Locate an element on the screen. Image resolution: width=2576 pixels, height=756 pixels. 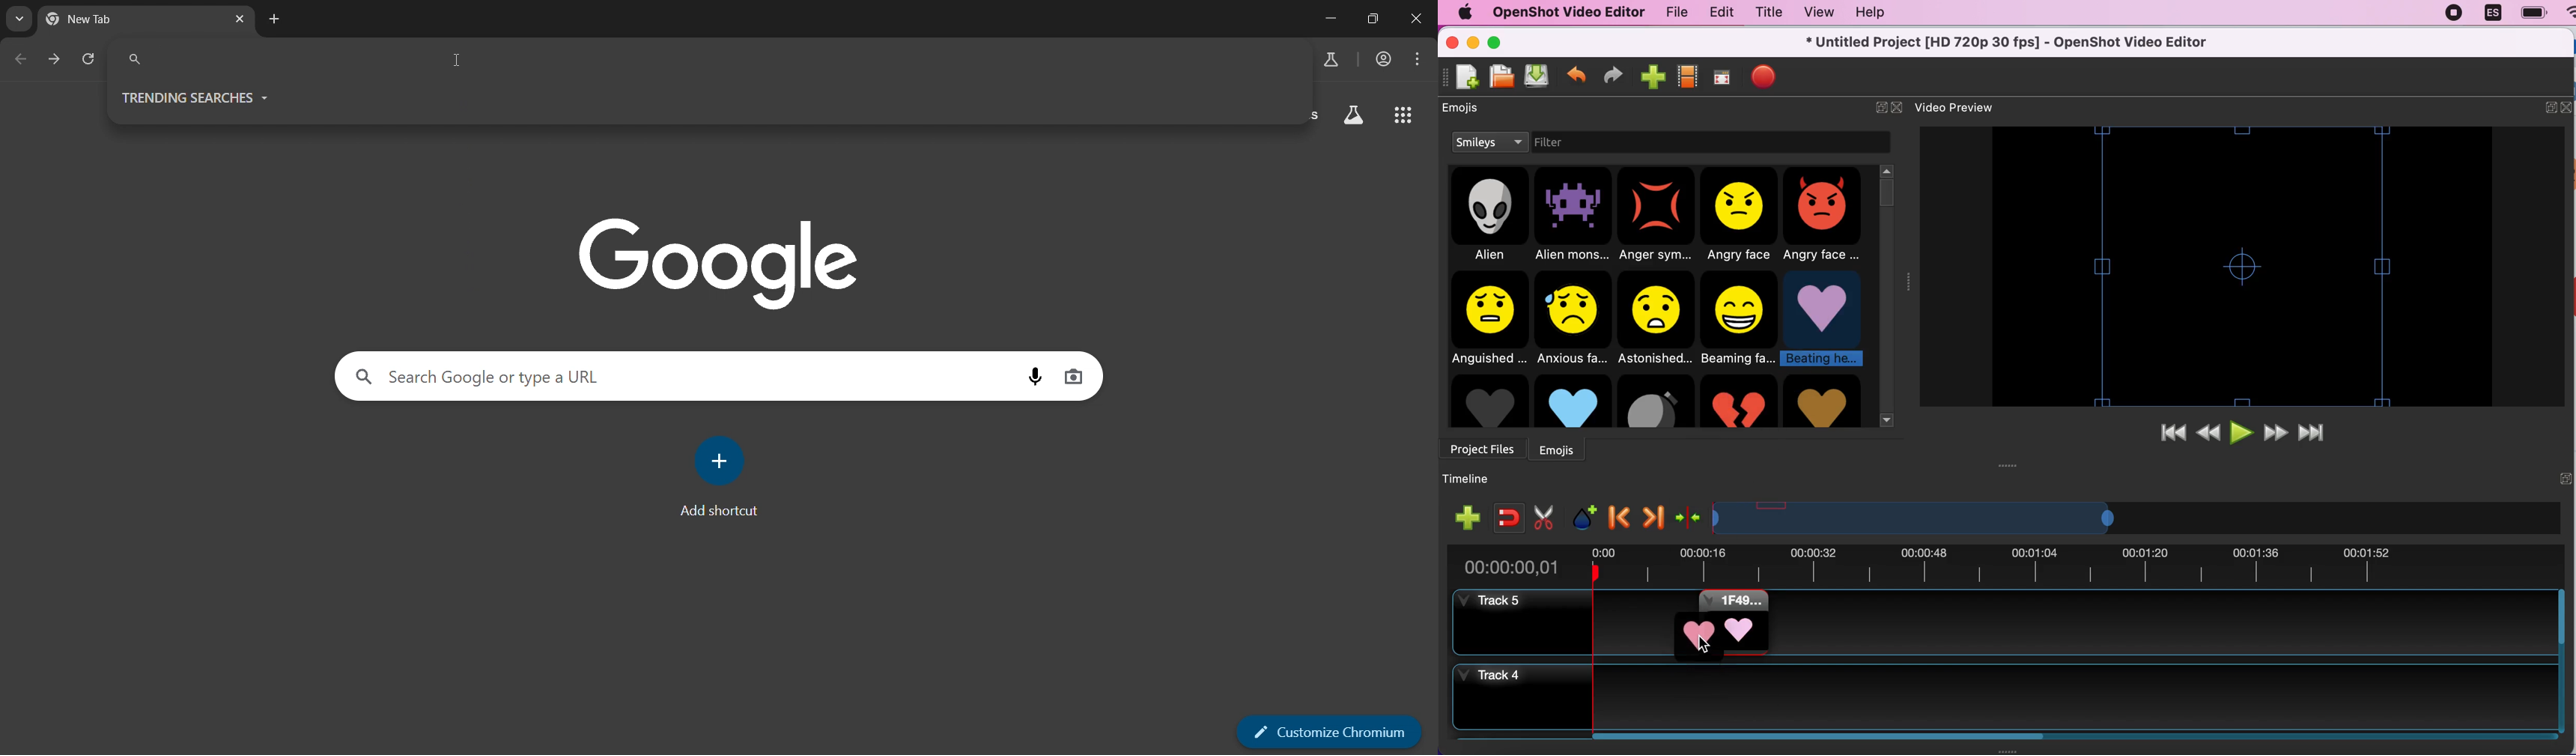
maximize is located at coordinates (1497, 41).